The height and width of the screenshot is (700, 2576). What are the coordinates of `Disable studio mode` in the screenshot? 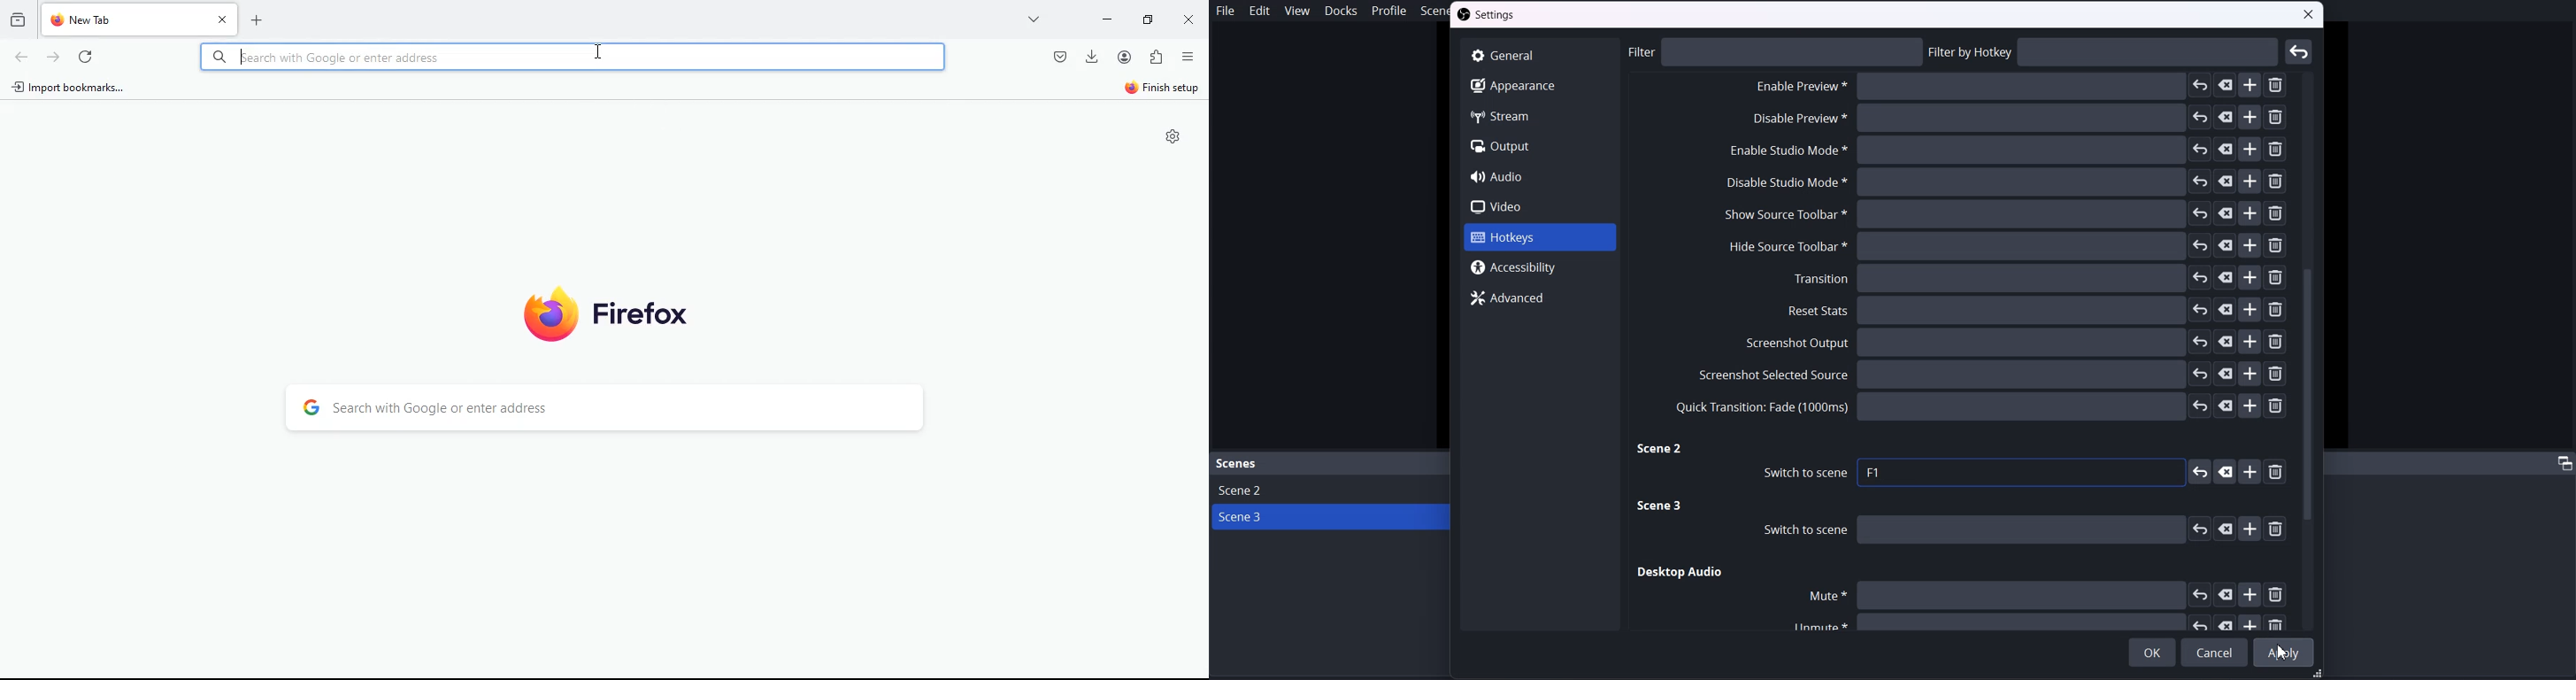 It's located at (2005, 182).